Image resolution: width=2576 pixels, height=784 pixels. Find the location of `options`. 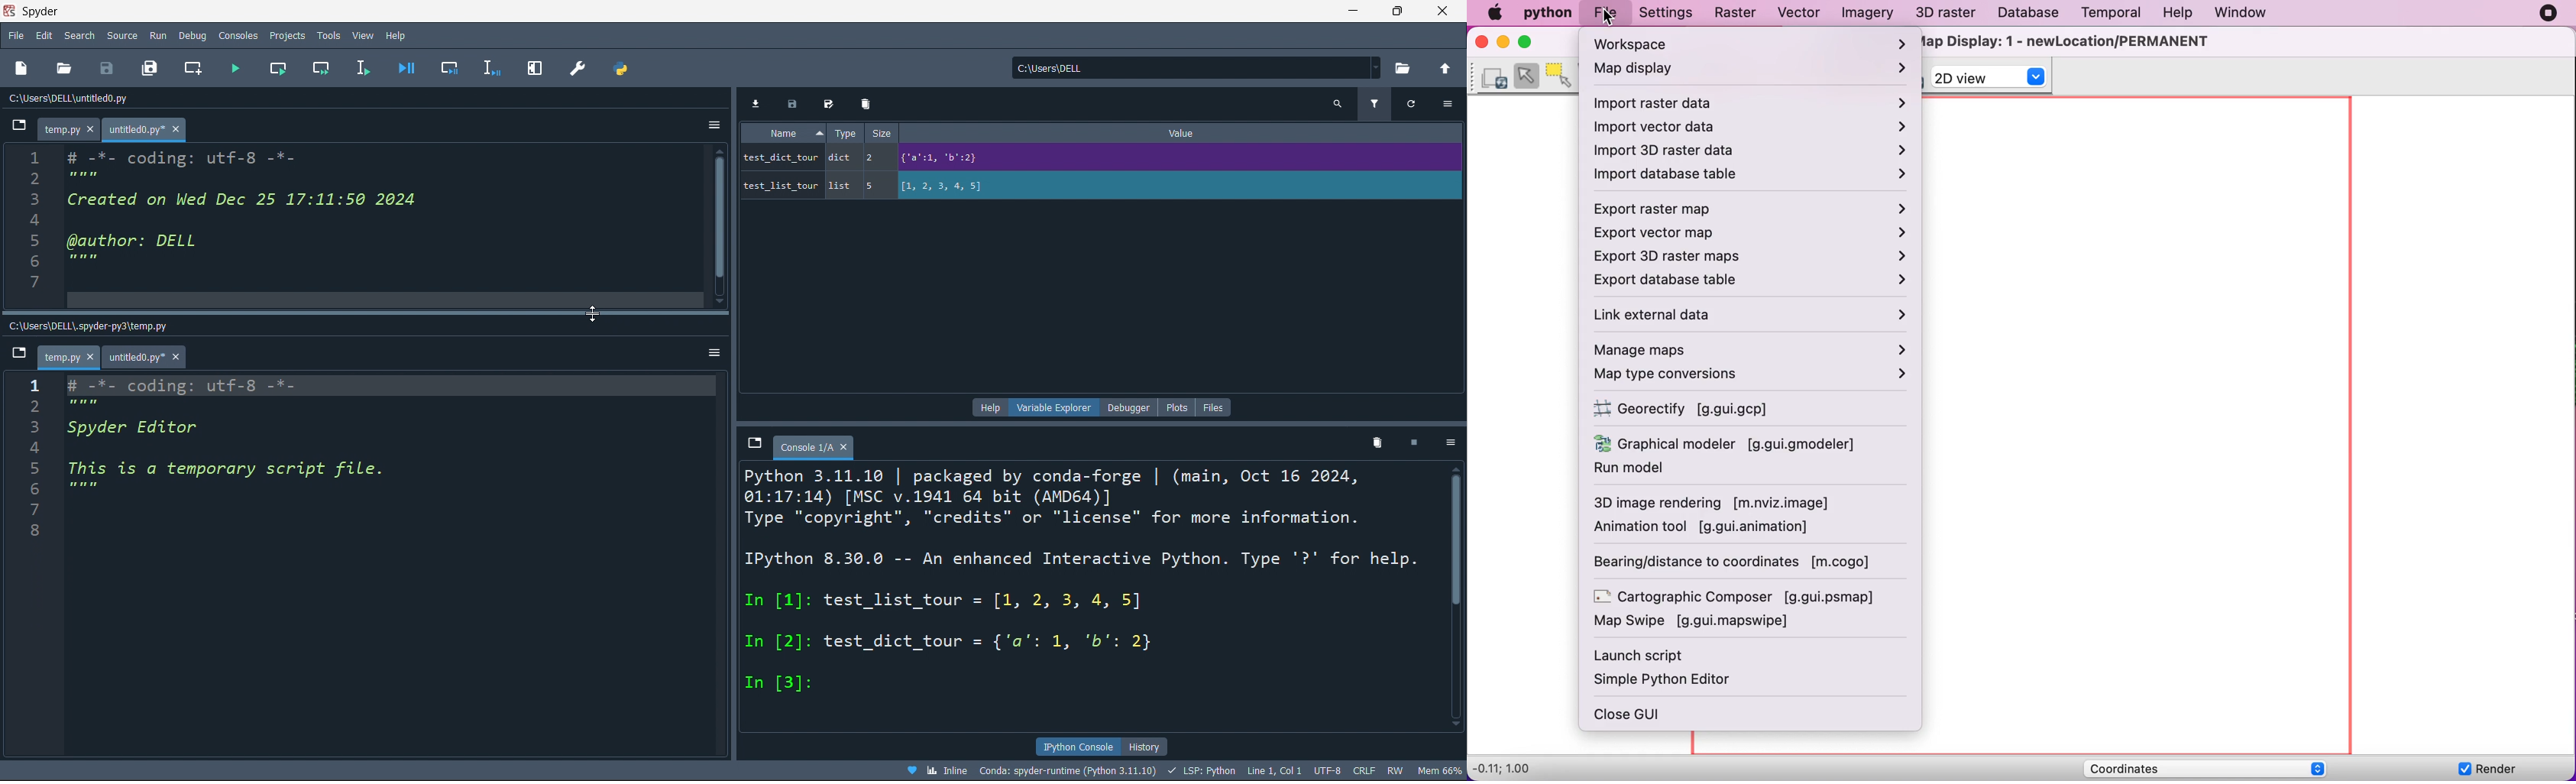

options is located at coordinates (1450, 105).